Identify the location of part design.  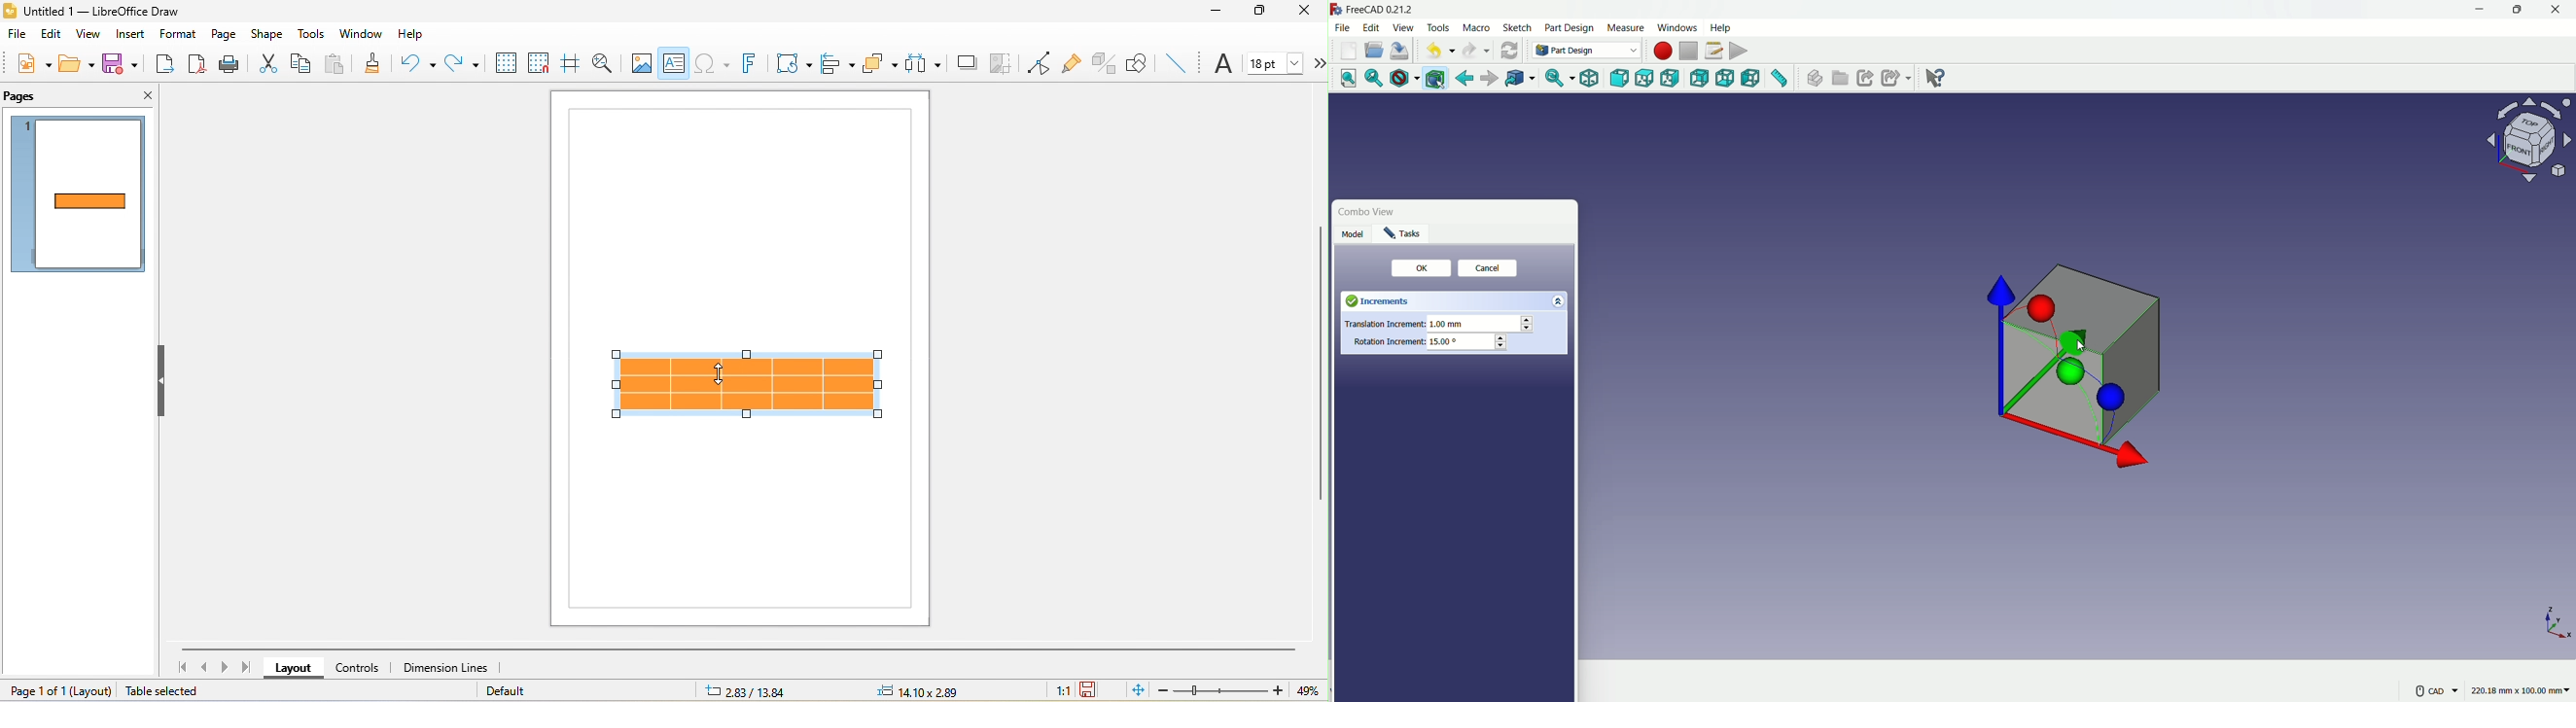
(1570, 28).